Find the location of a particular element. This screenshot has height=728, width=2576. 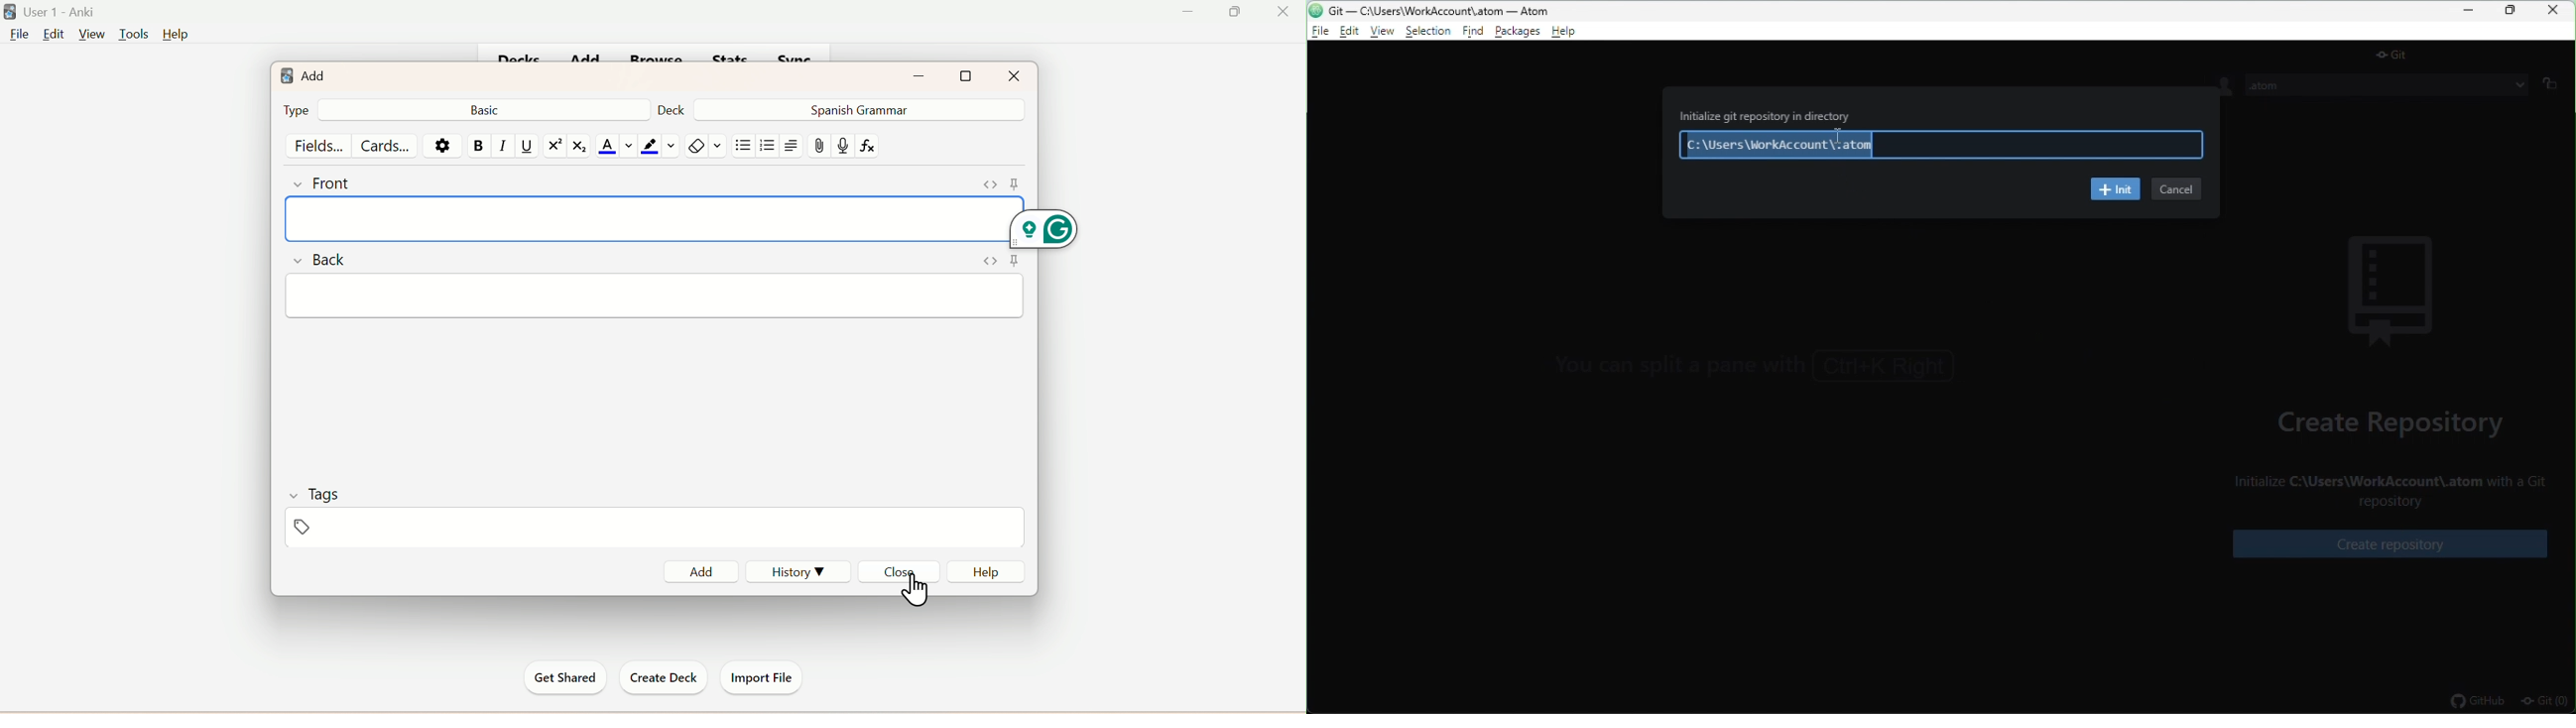

Get Started is located at coordinates (567, 678).